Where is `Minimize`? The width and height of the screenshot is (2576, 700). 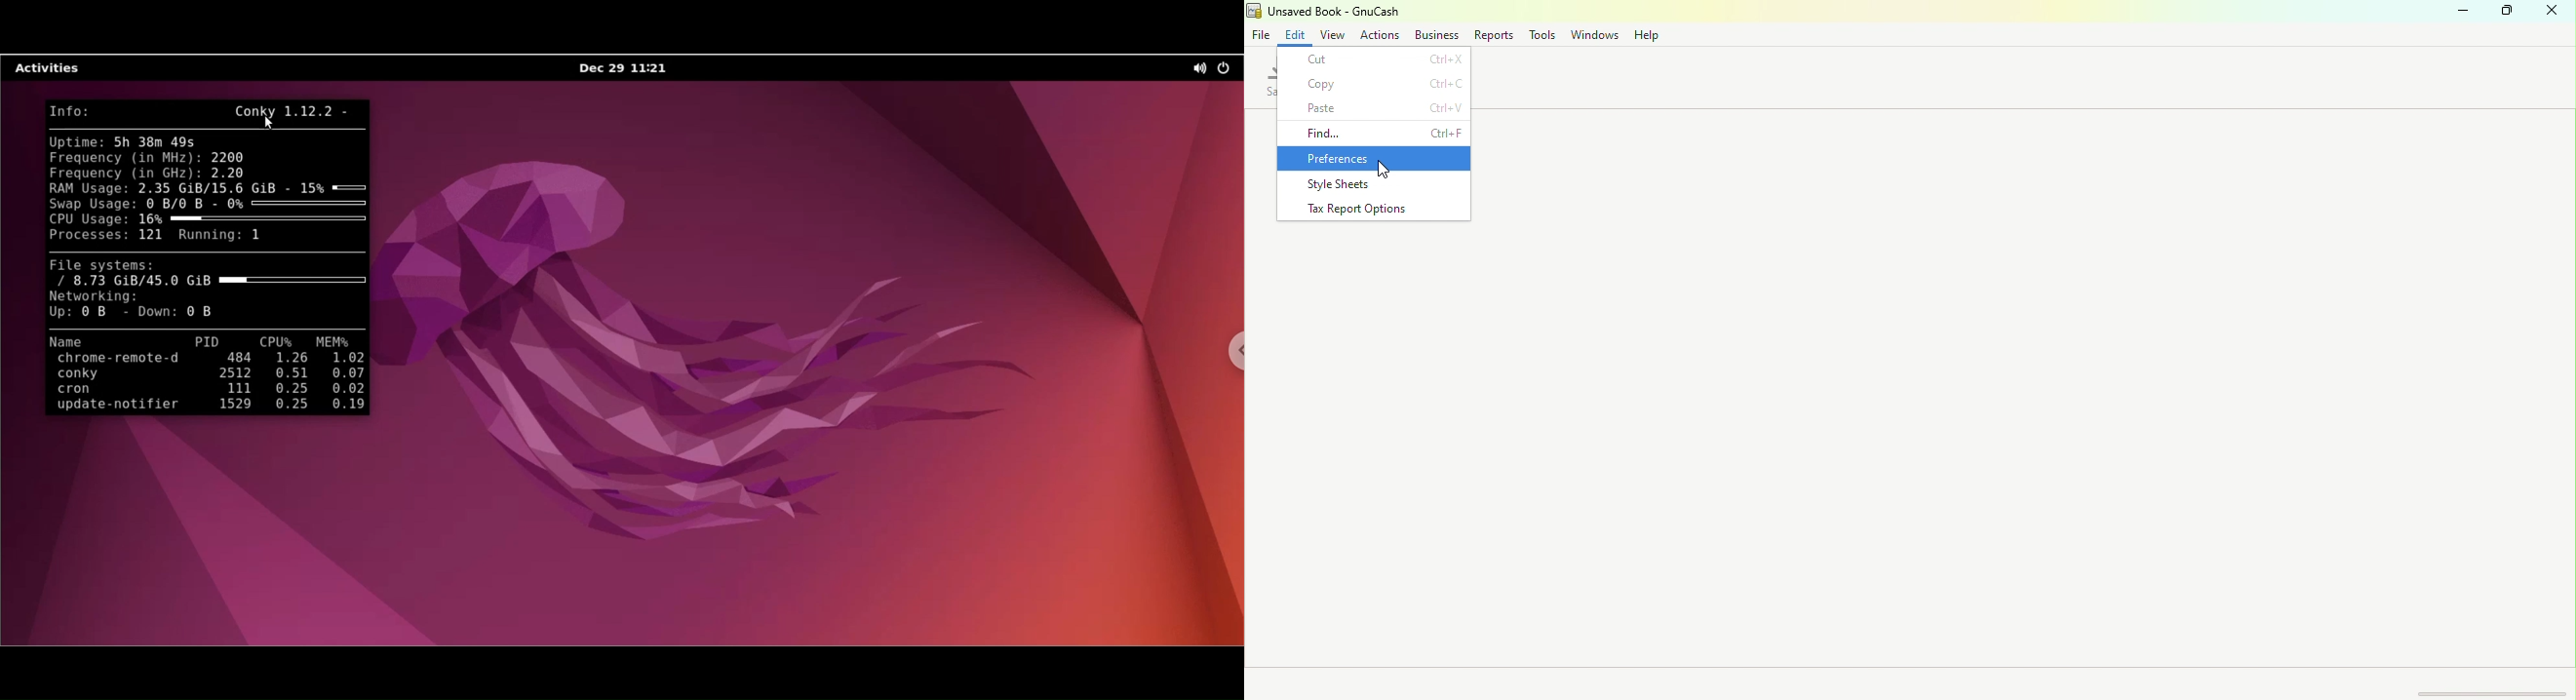 Minimize is located at coordinates (2461, 14).